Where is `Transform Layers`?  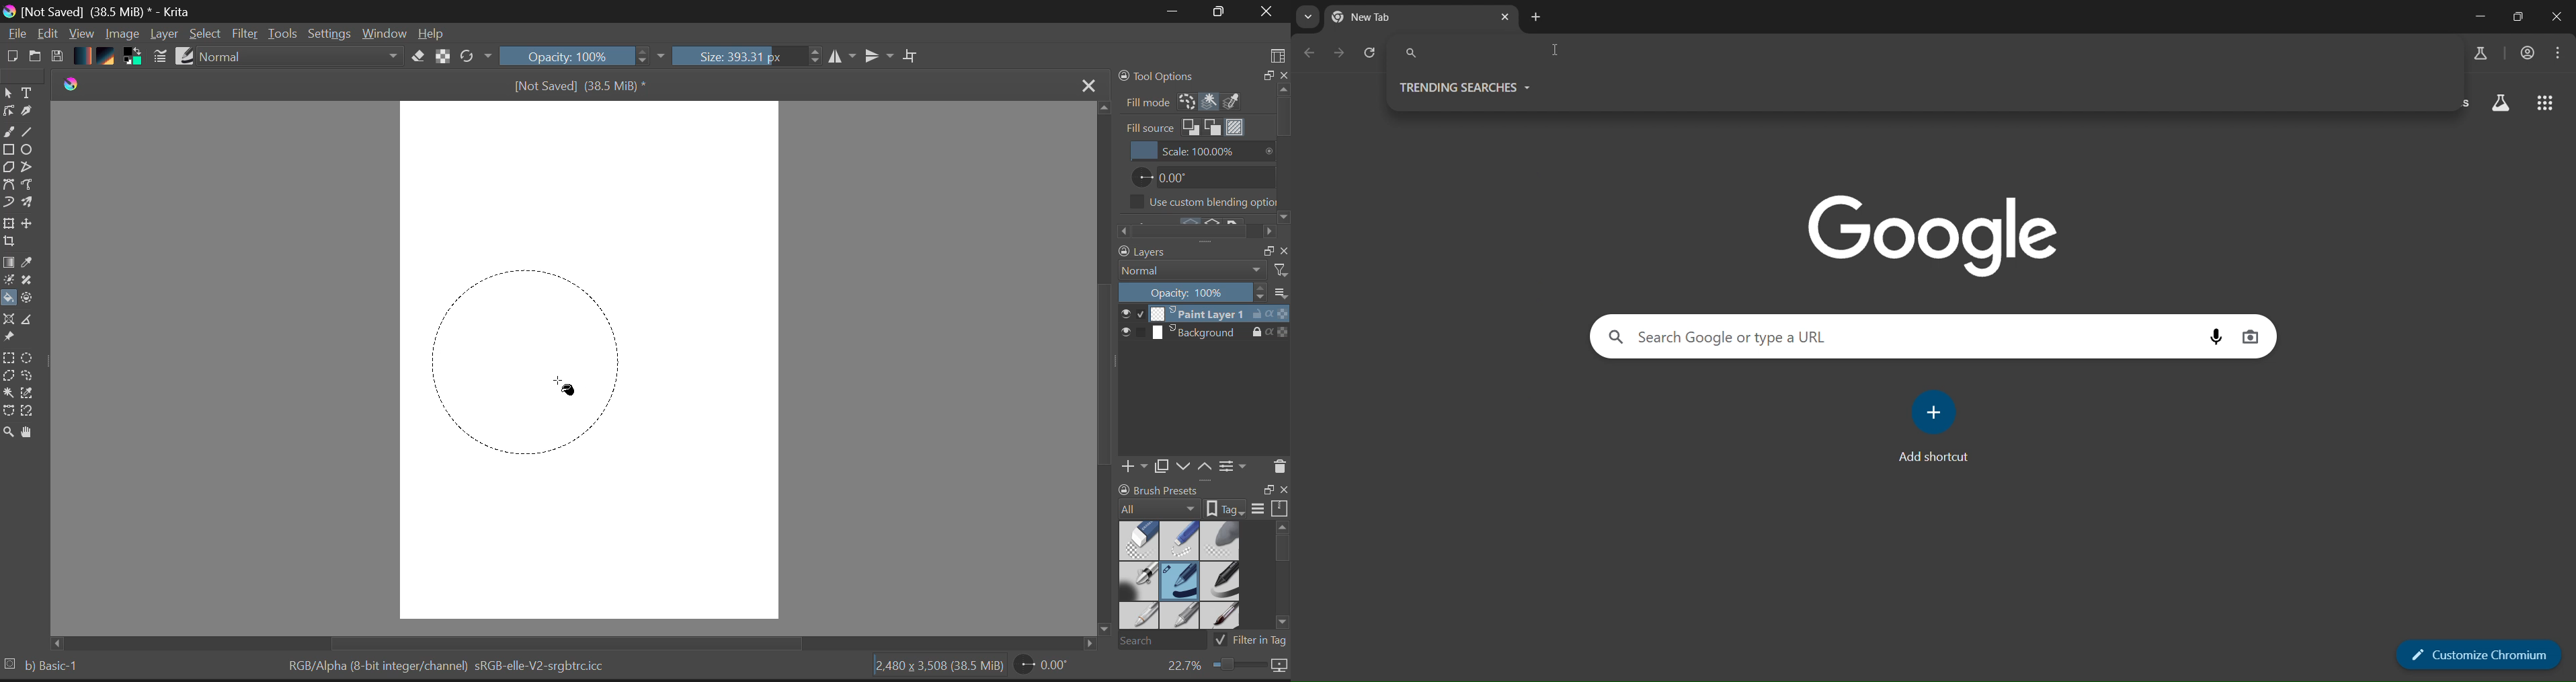 Transform Layers is located at coordinates (11, 223).